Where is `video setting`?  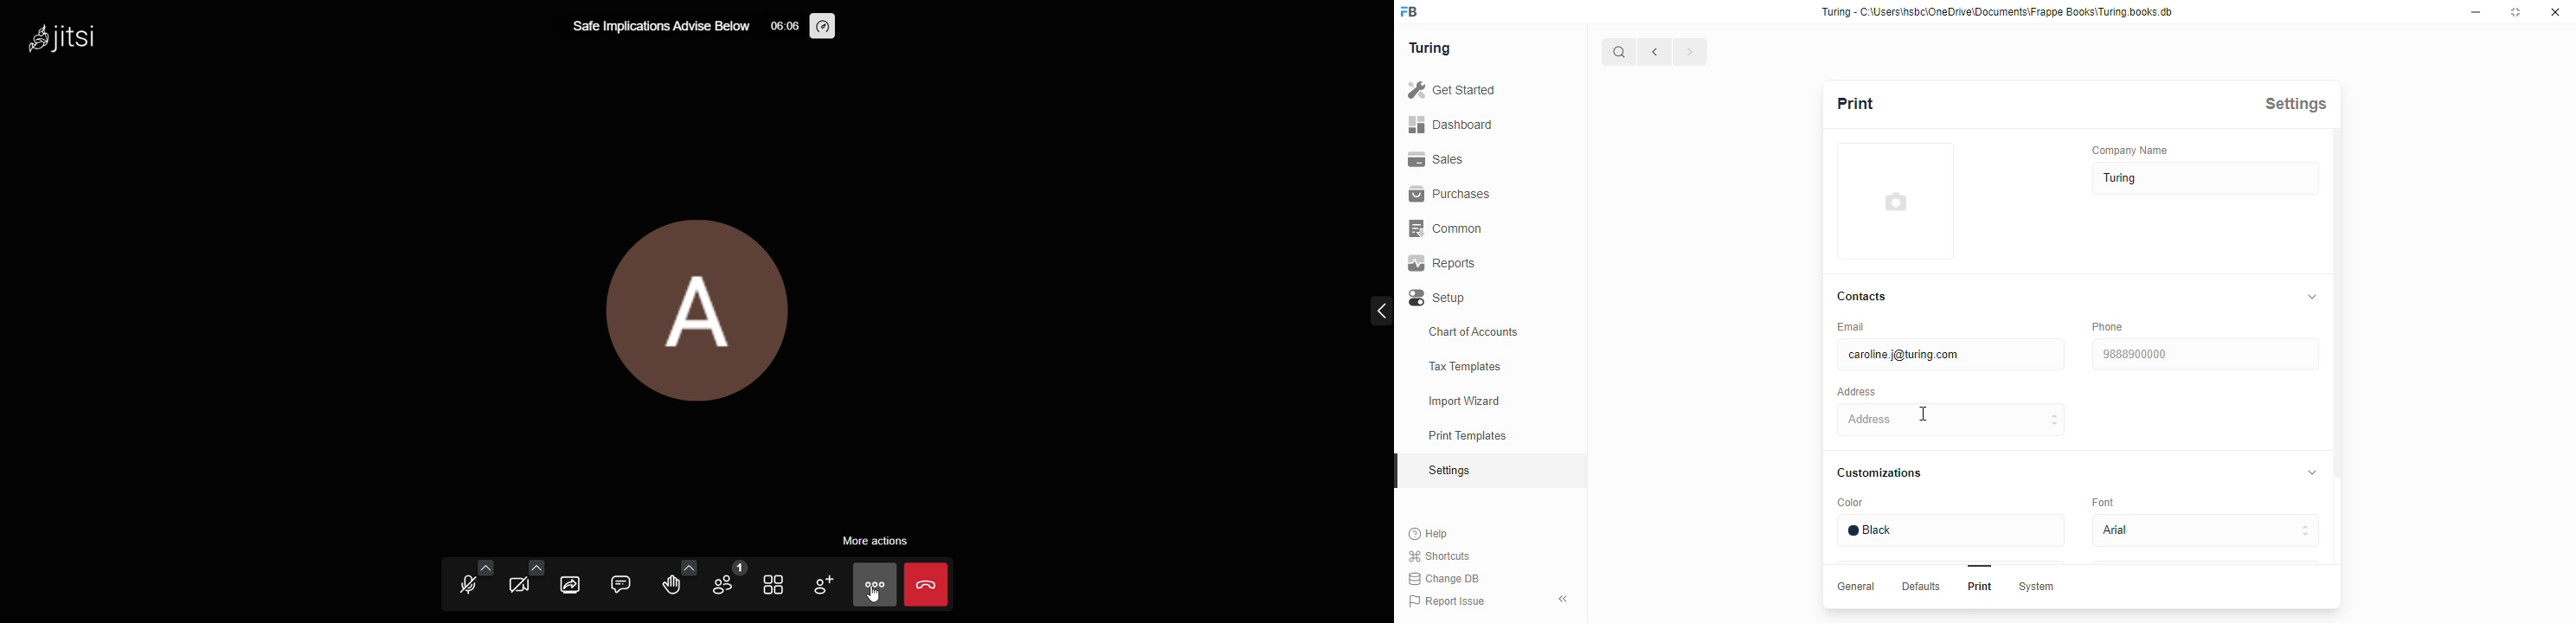 video setting is located at coordinates (537, 567).